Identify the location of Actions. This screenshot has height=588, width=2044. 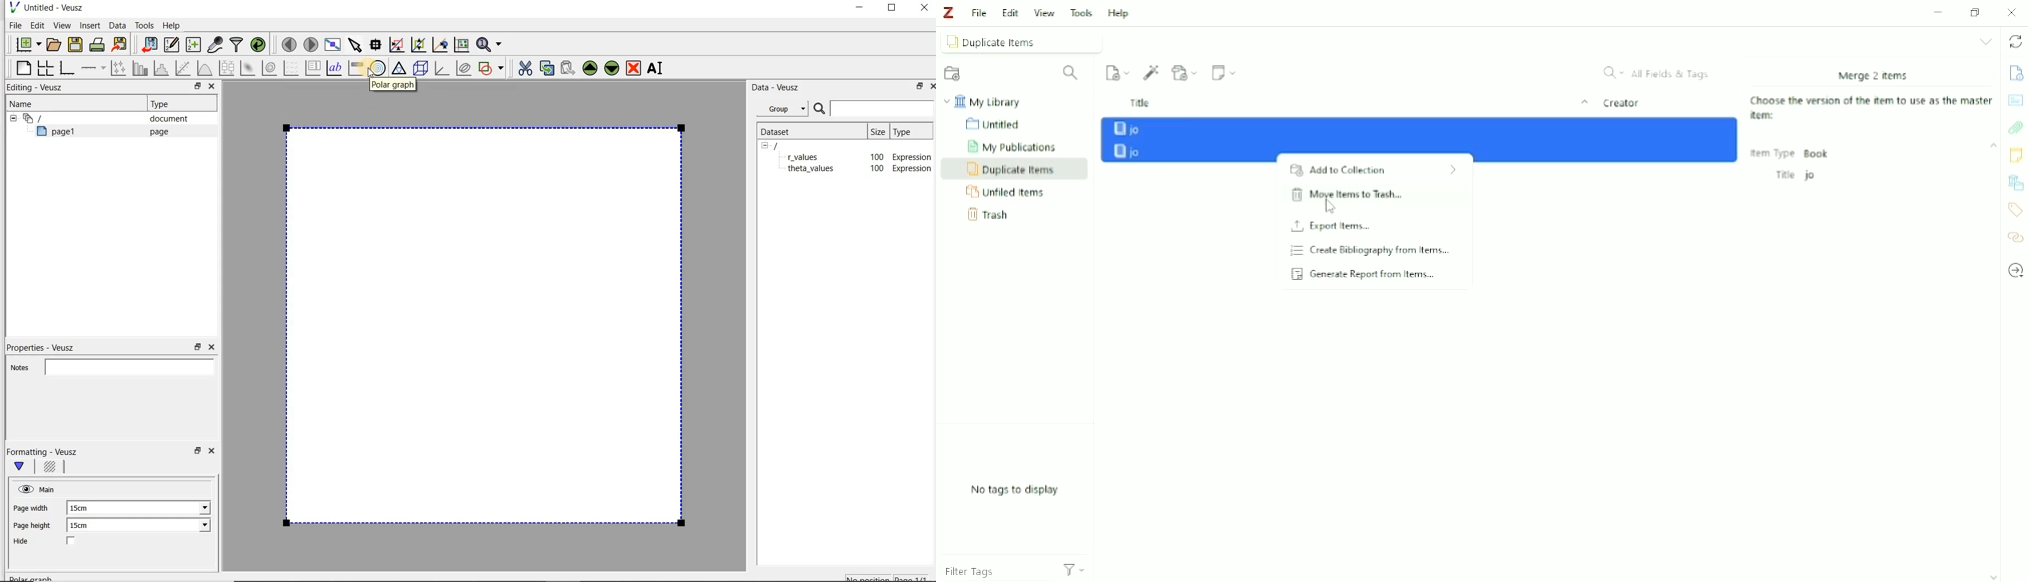
(1075, 571).